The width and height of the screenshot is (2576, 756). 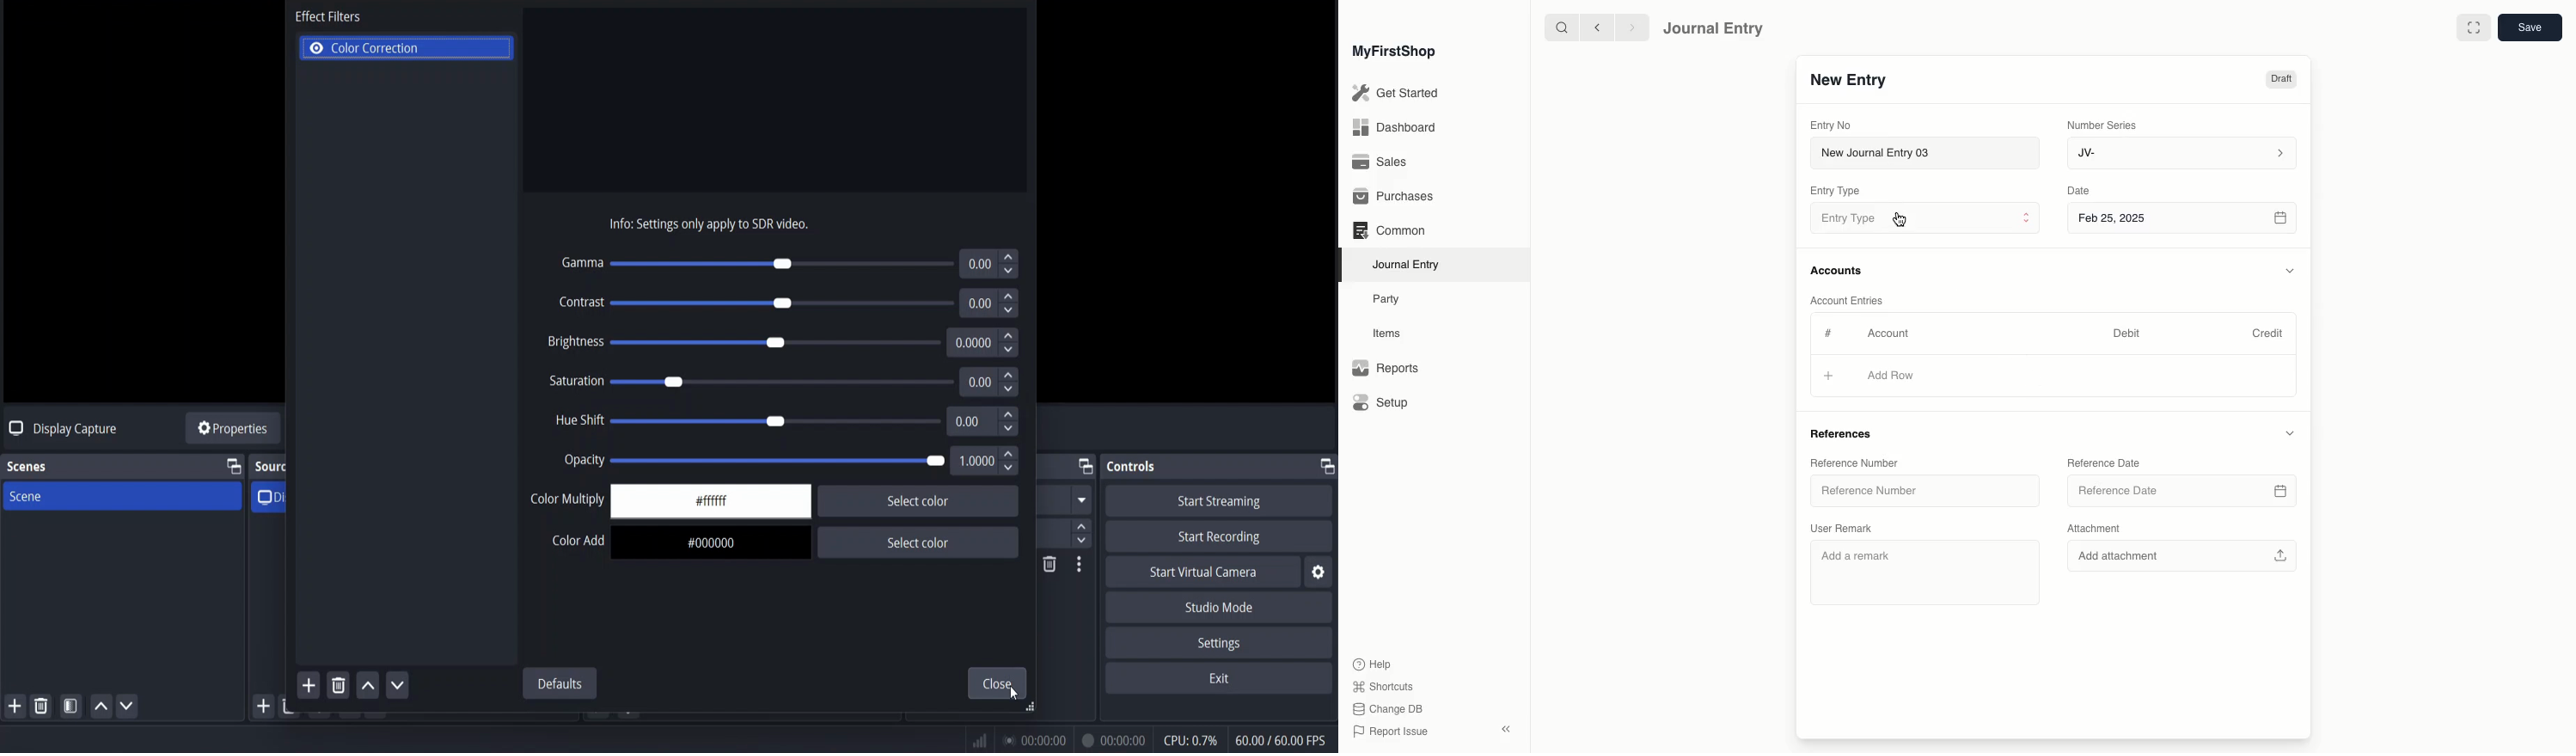 I want to click on Collapse, so click(x=1506, y=729).